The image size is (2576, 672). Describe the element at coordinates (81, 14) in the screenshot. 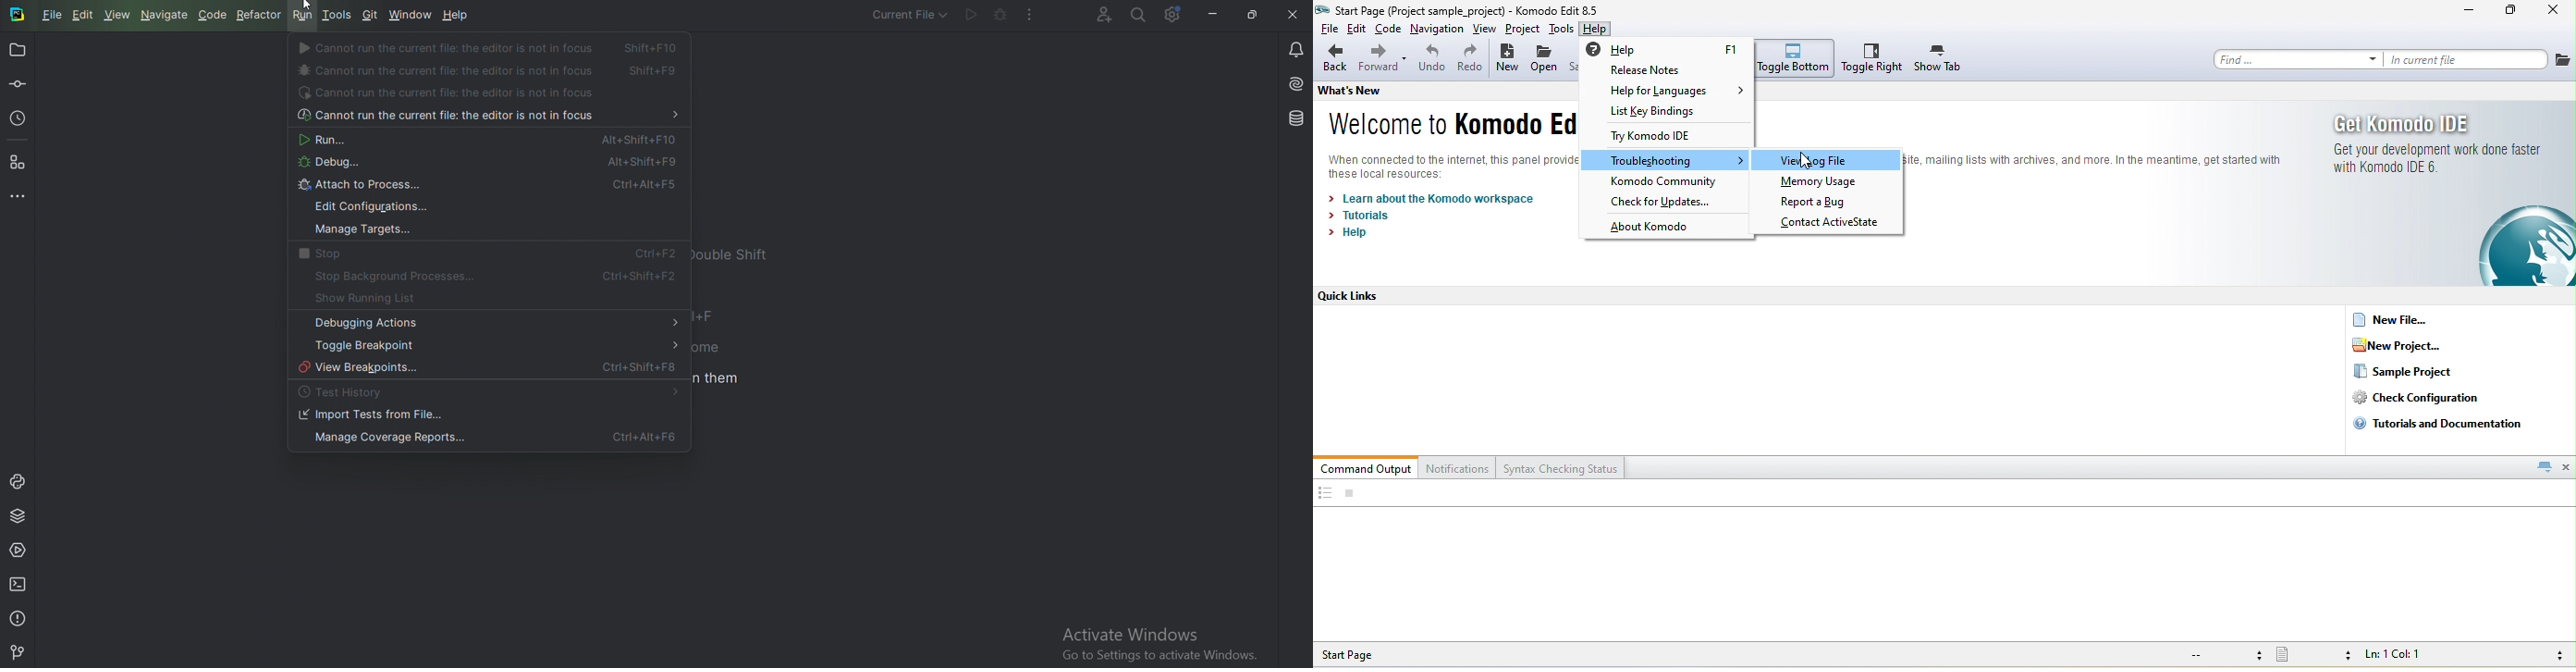

I see `Edit` at that location.